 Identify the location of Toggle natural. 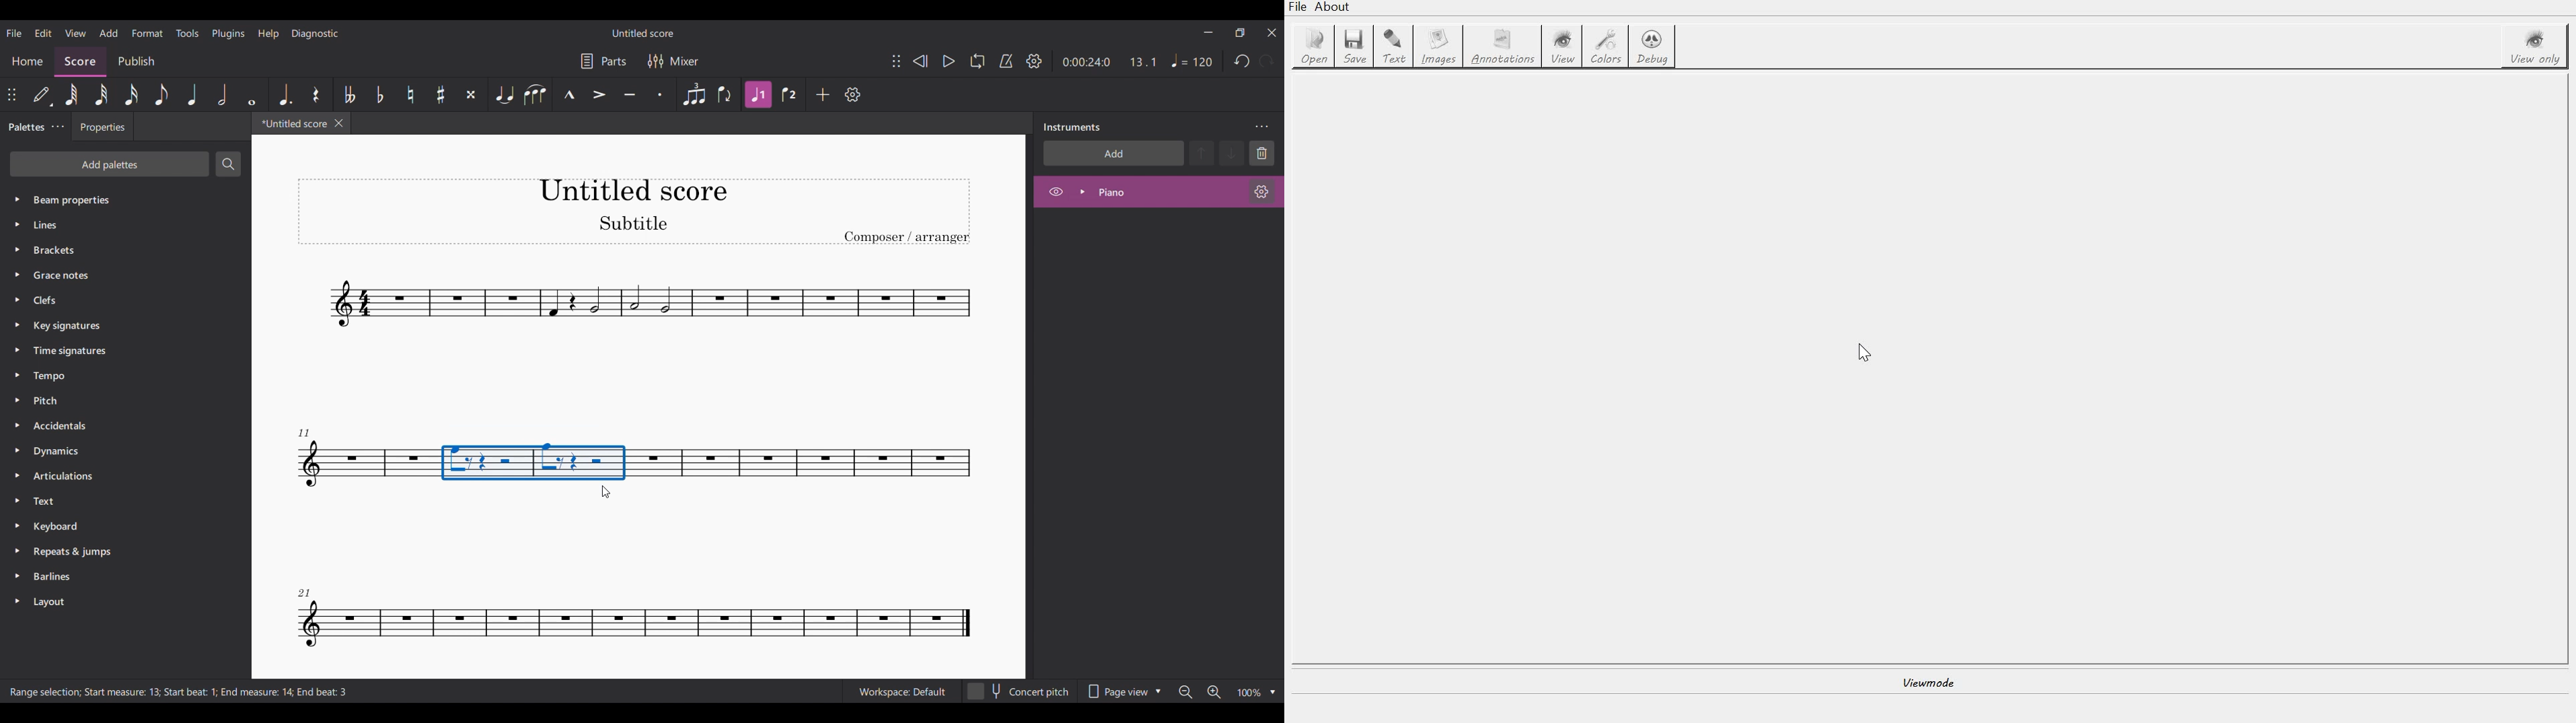
(410, 94).